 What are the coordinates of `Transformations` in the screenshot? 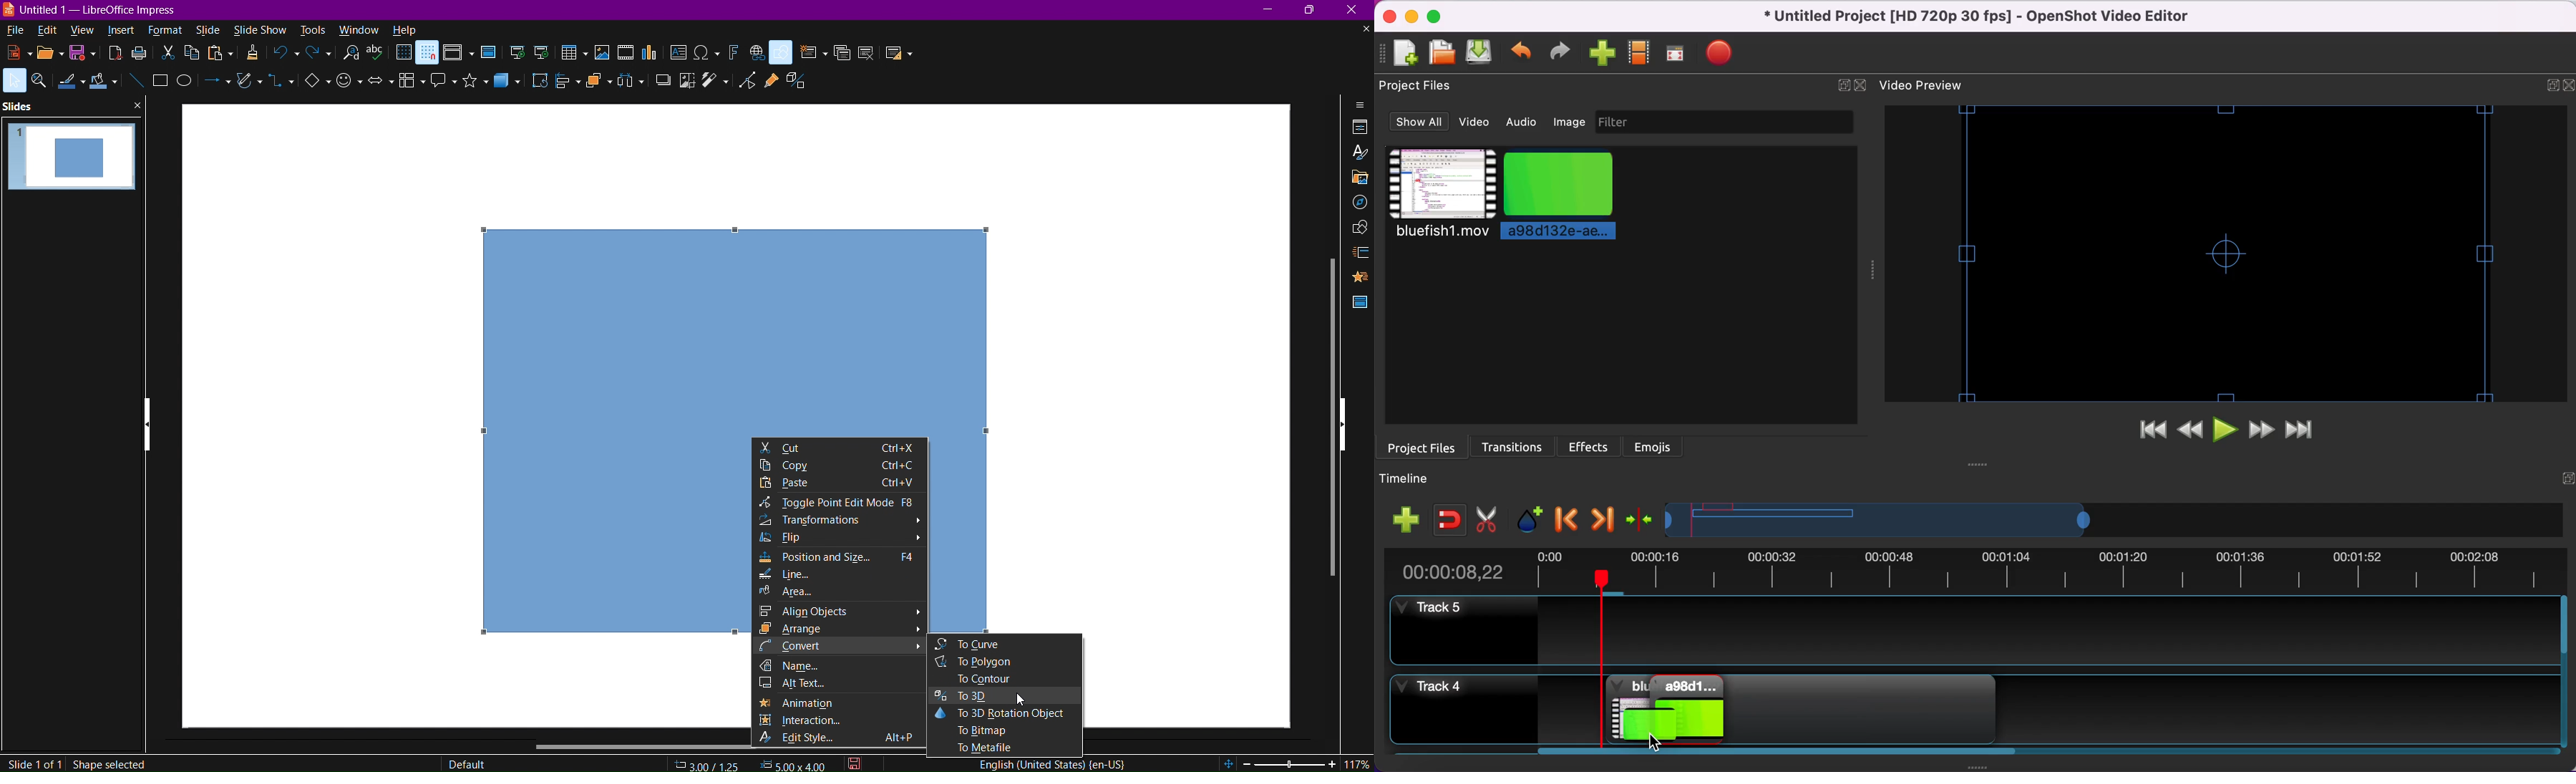 It's located at (840, 521).